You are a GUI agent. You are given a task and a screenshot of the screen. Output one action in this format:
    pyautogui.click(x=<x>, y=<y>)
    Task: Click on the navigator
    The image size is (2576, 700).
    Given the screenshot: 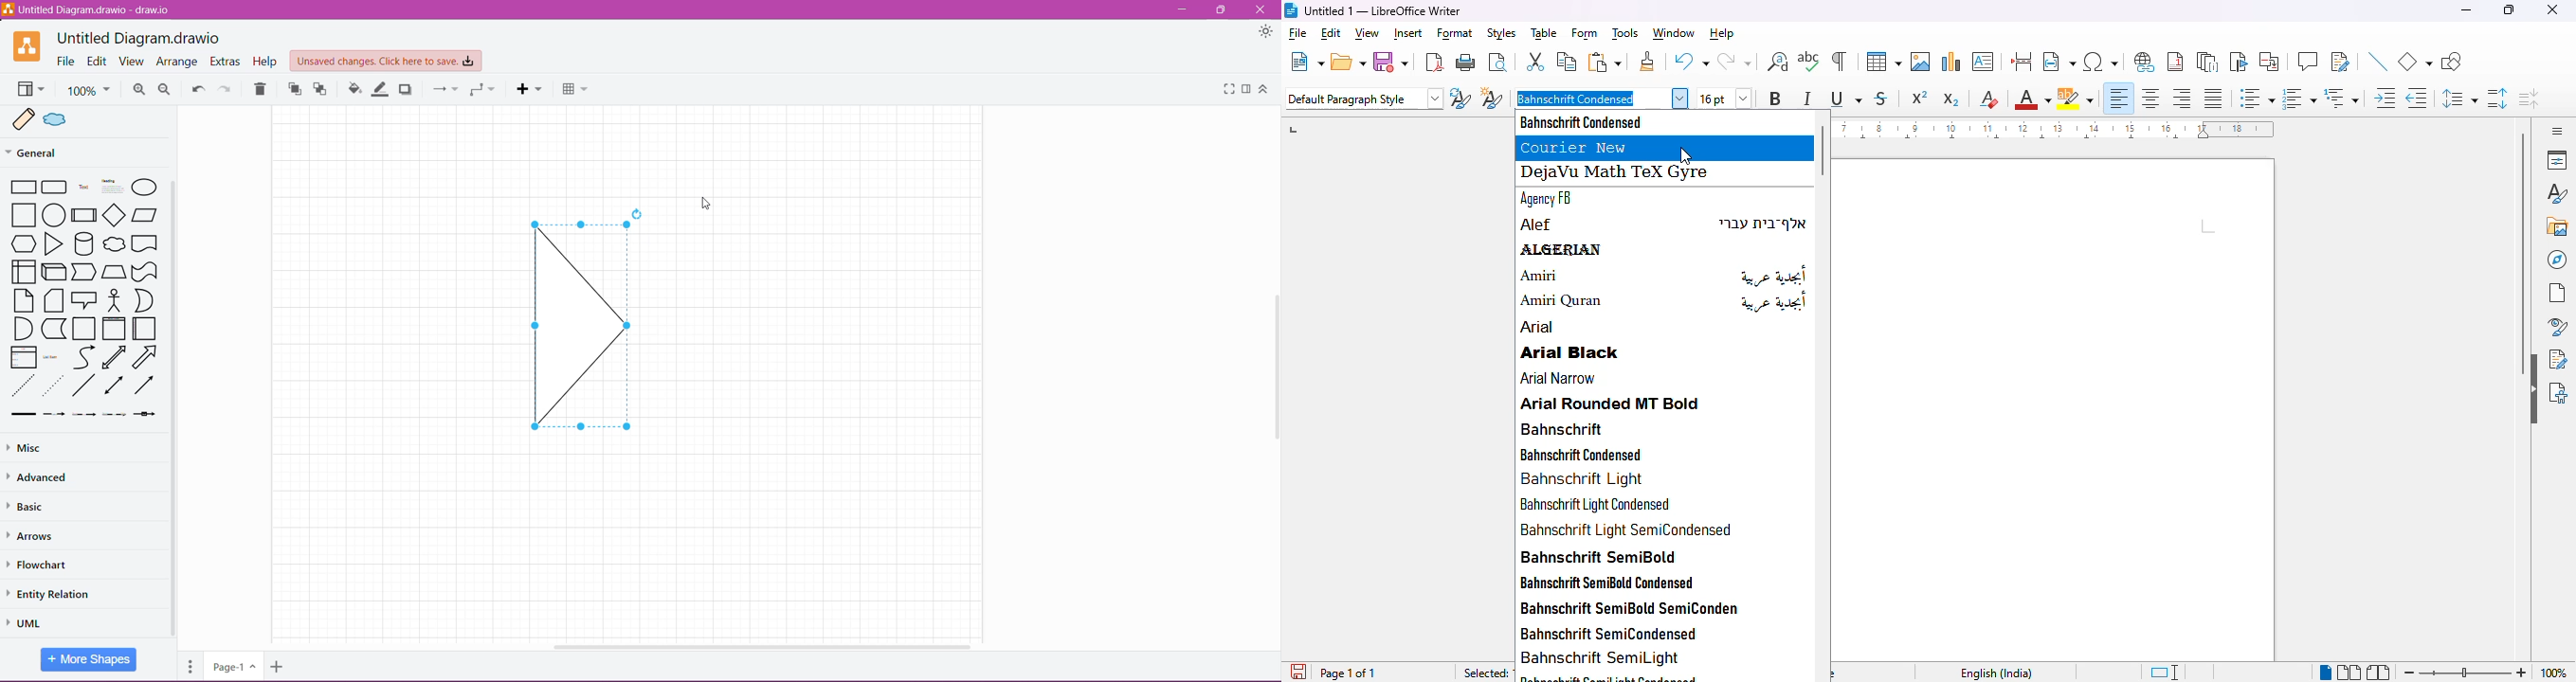 What is the action you would take?
    pyautogui.click(x=2558, y=260)
    